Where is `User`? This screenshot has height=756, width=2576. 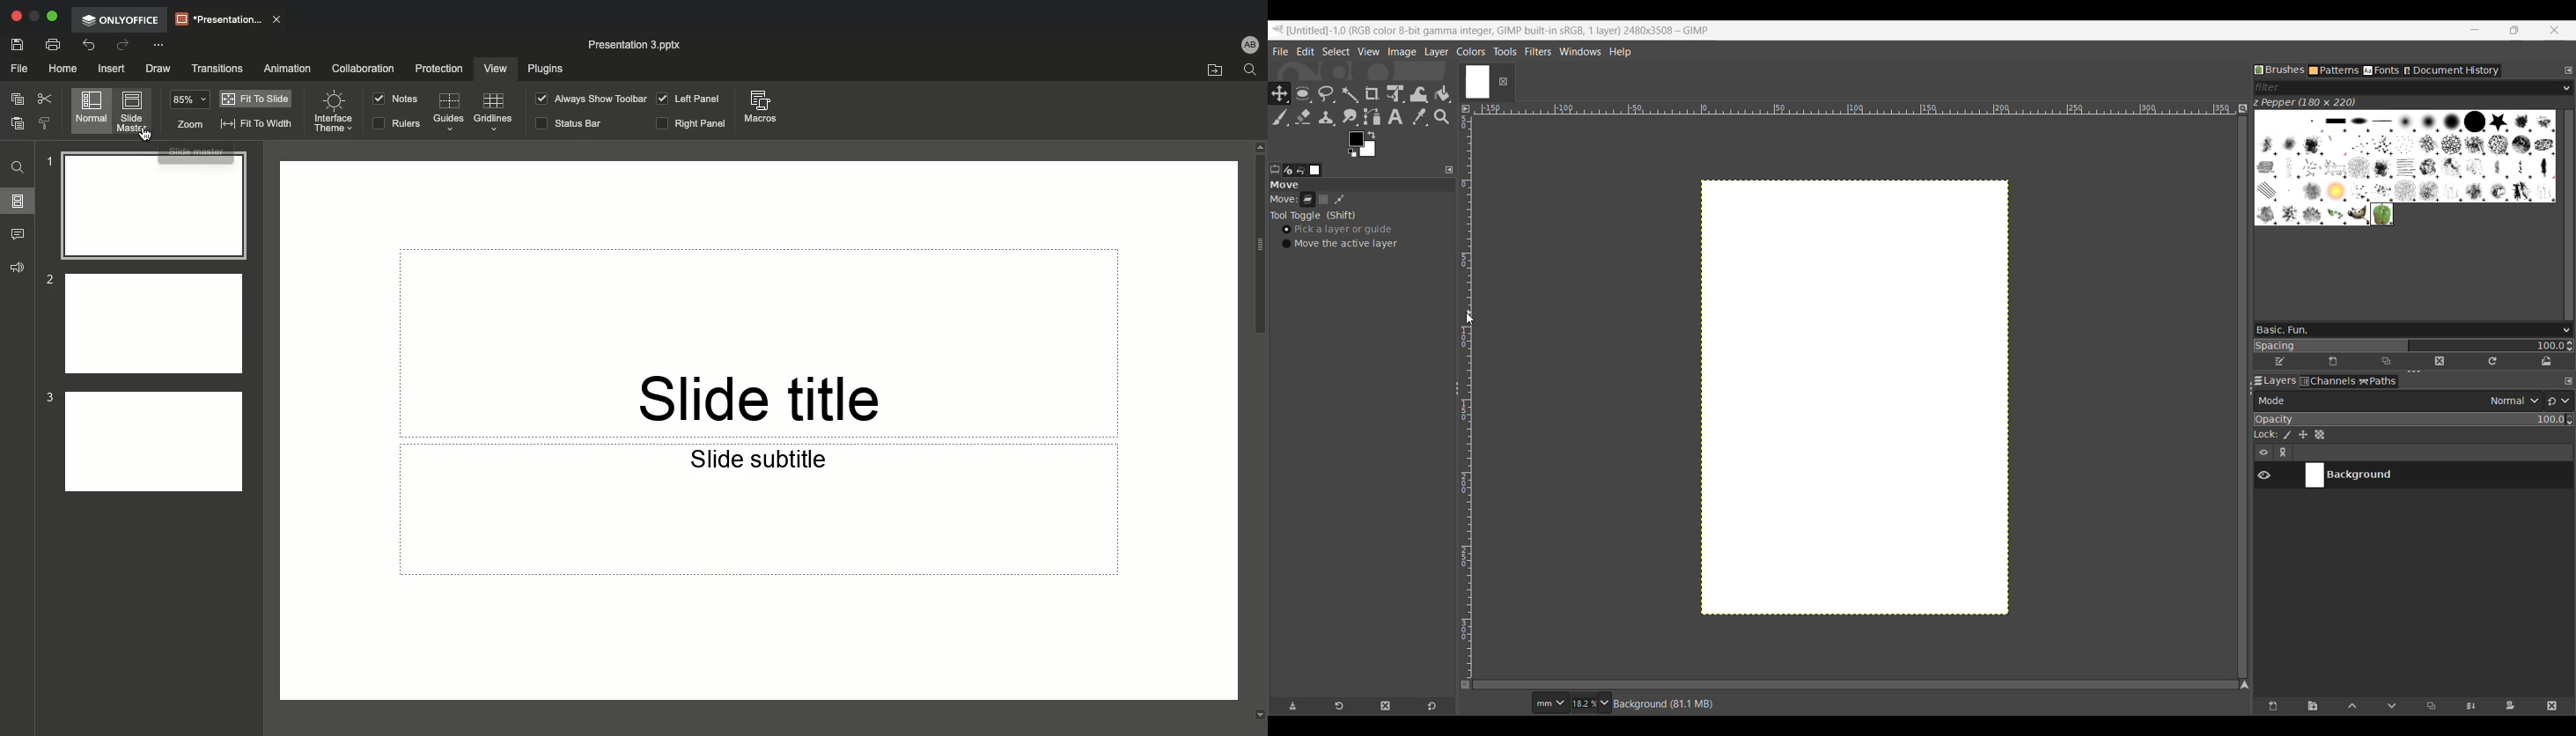 User is located at coordinates (1248, 43).